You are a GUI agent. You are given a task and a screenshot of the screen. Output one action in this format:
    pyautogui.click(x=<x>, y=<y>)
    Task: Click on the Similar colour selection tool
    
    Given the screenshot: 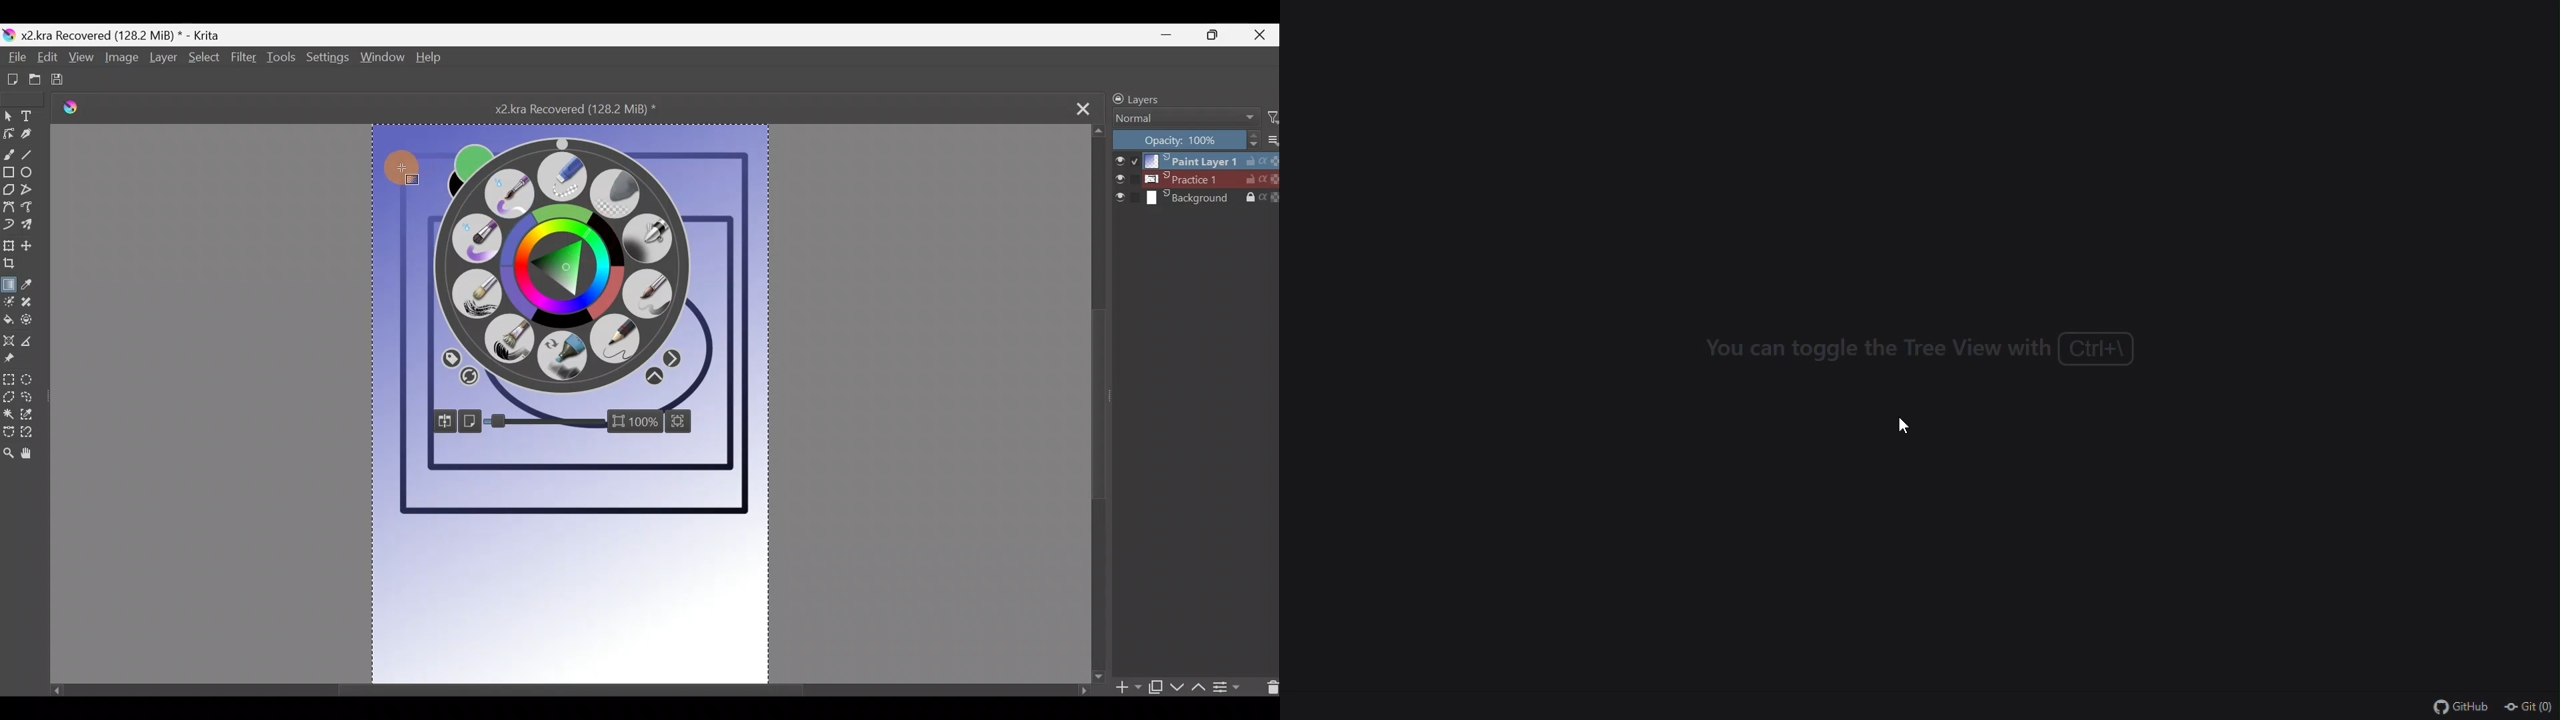 What is the action you would take?
    pyautogui.click(x=30, y=417)
    